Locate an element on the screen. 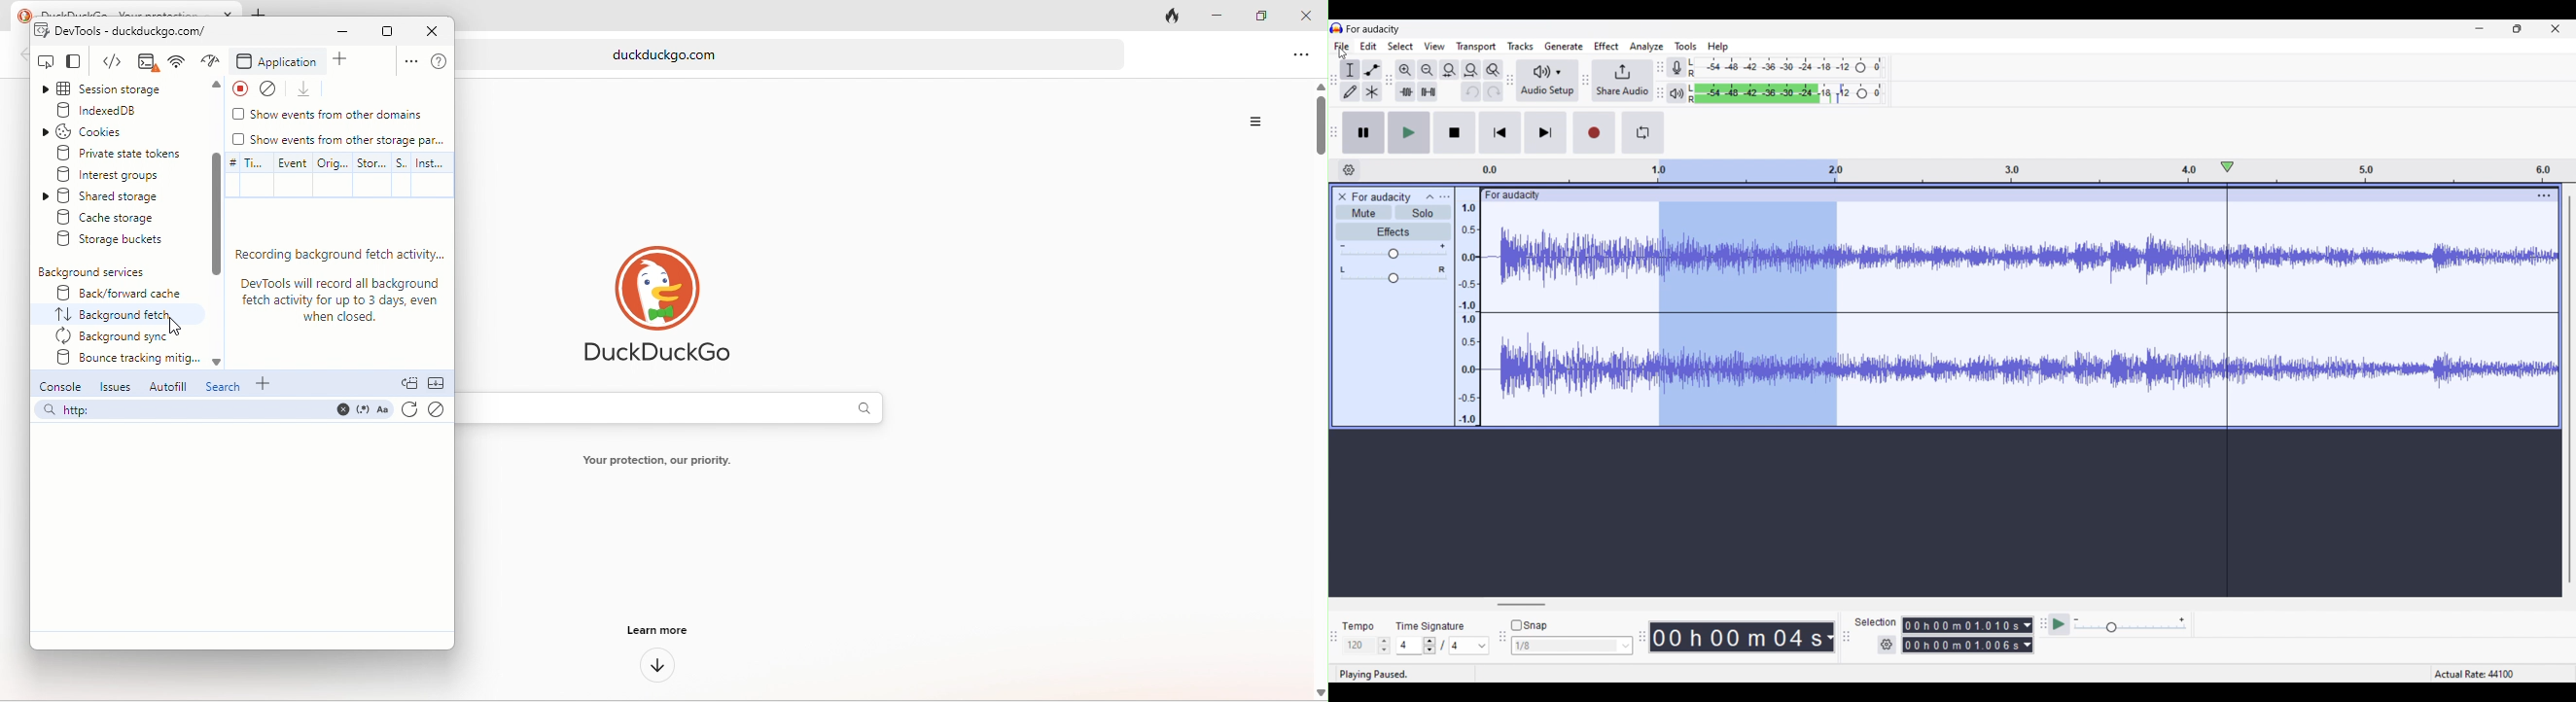  Close interface is located at coordinates (2556, 29).